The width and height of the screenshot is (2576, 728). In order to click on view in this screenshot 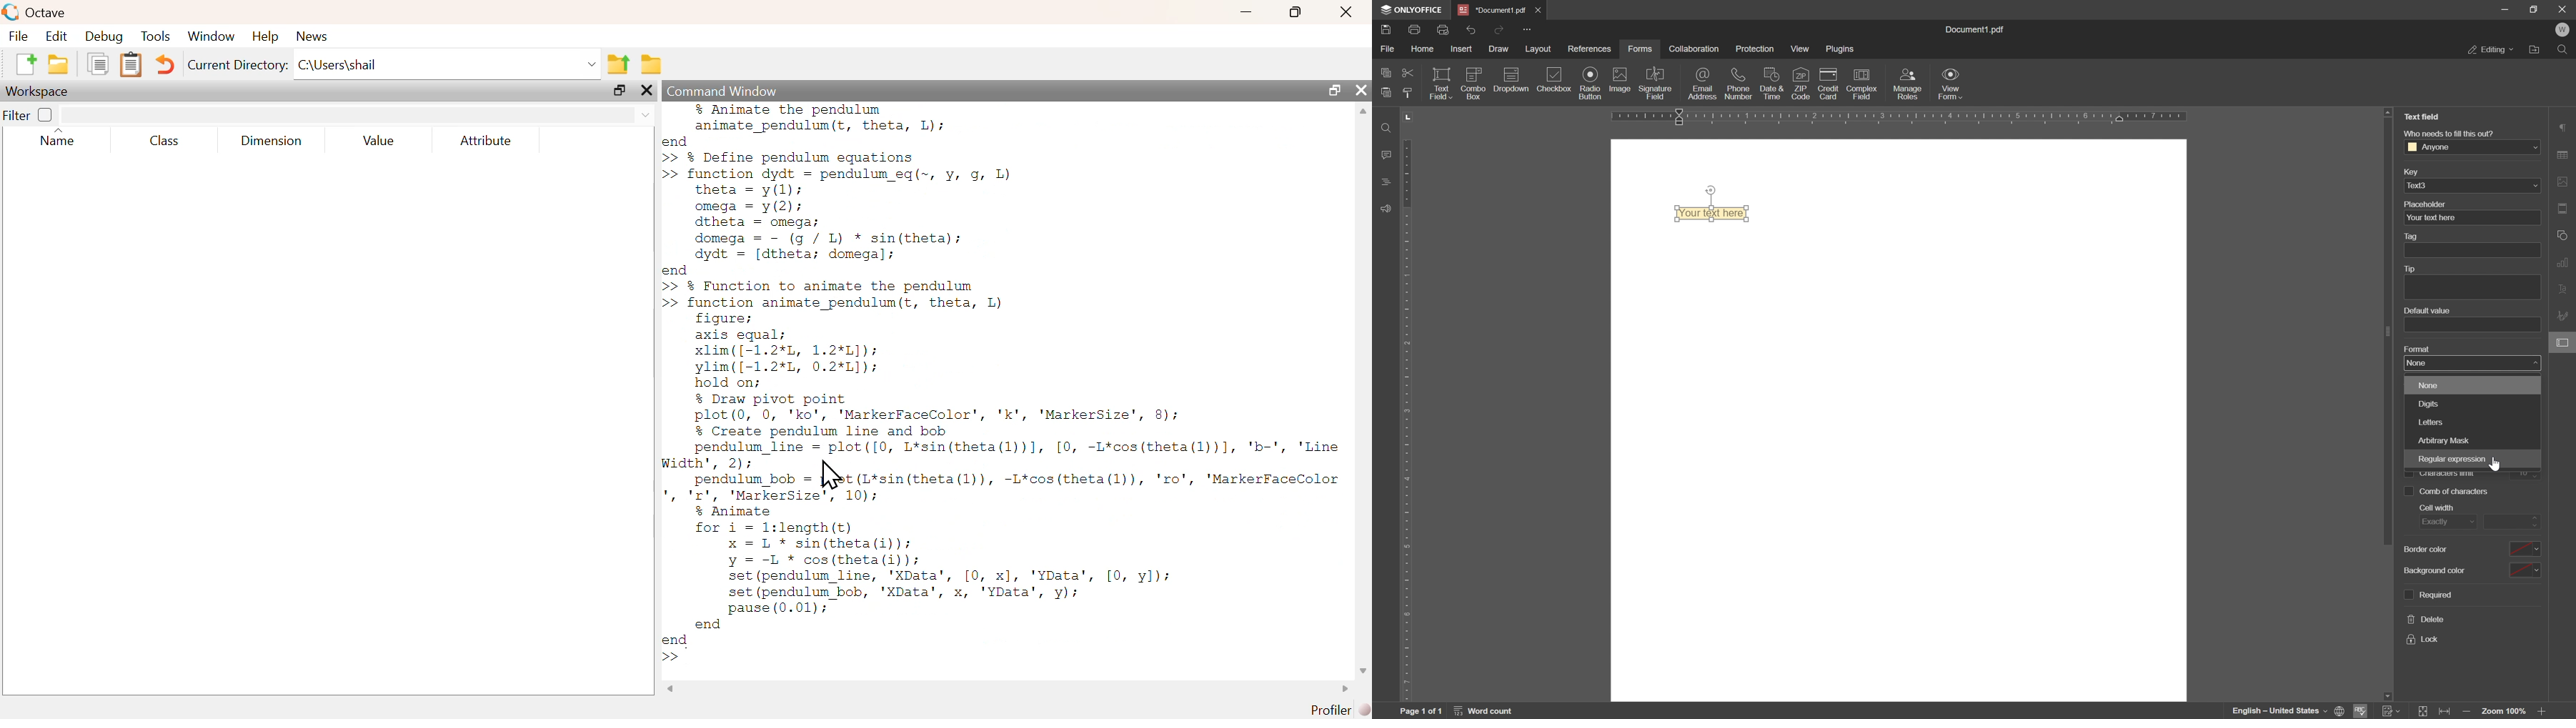, I will do `click(1800, 50)`.